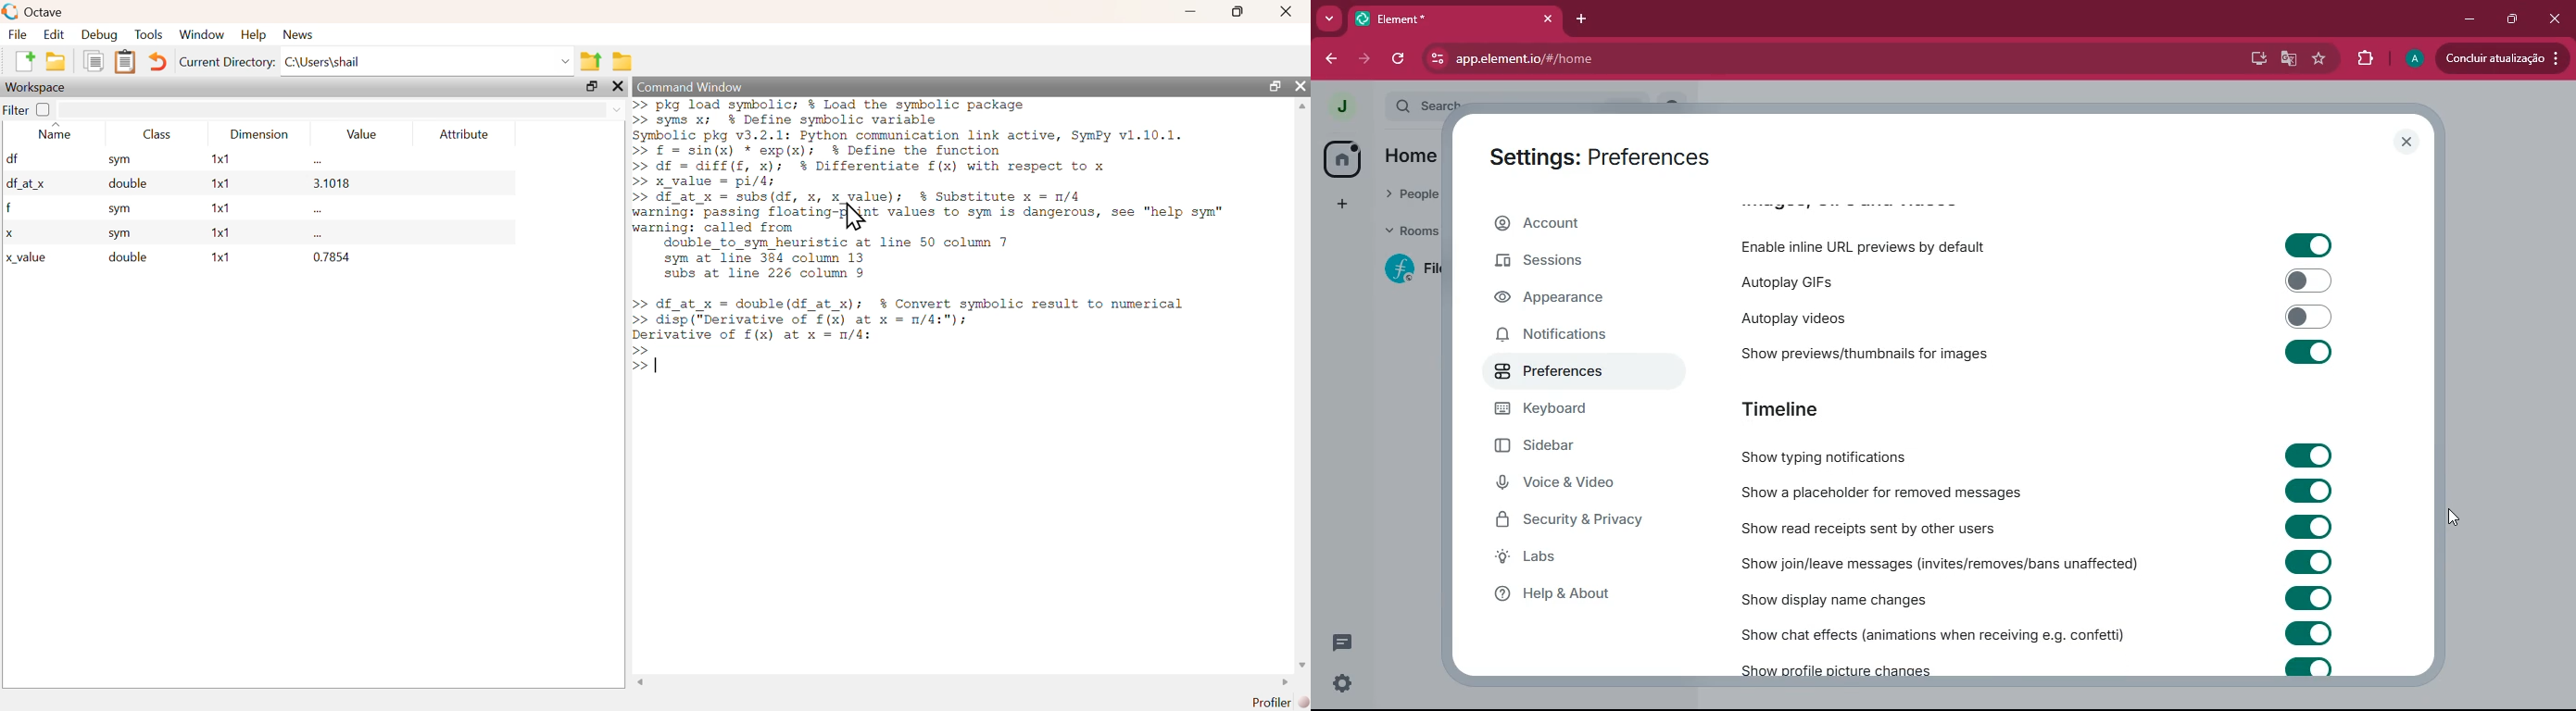 This screenshot has height=728, width=2576. What do you see at coordinates (1326, 60) in the screenshot?
I see `back` at bounding box center [1326, 60].